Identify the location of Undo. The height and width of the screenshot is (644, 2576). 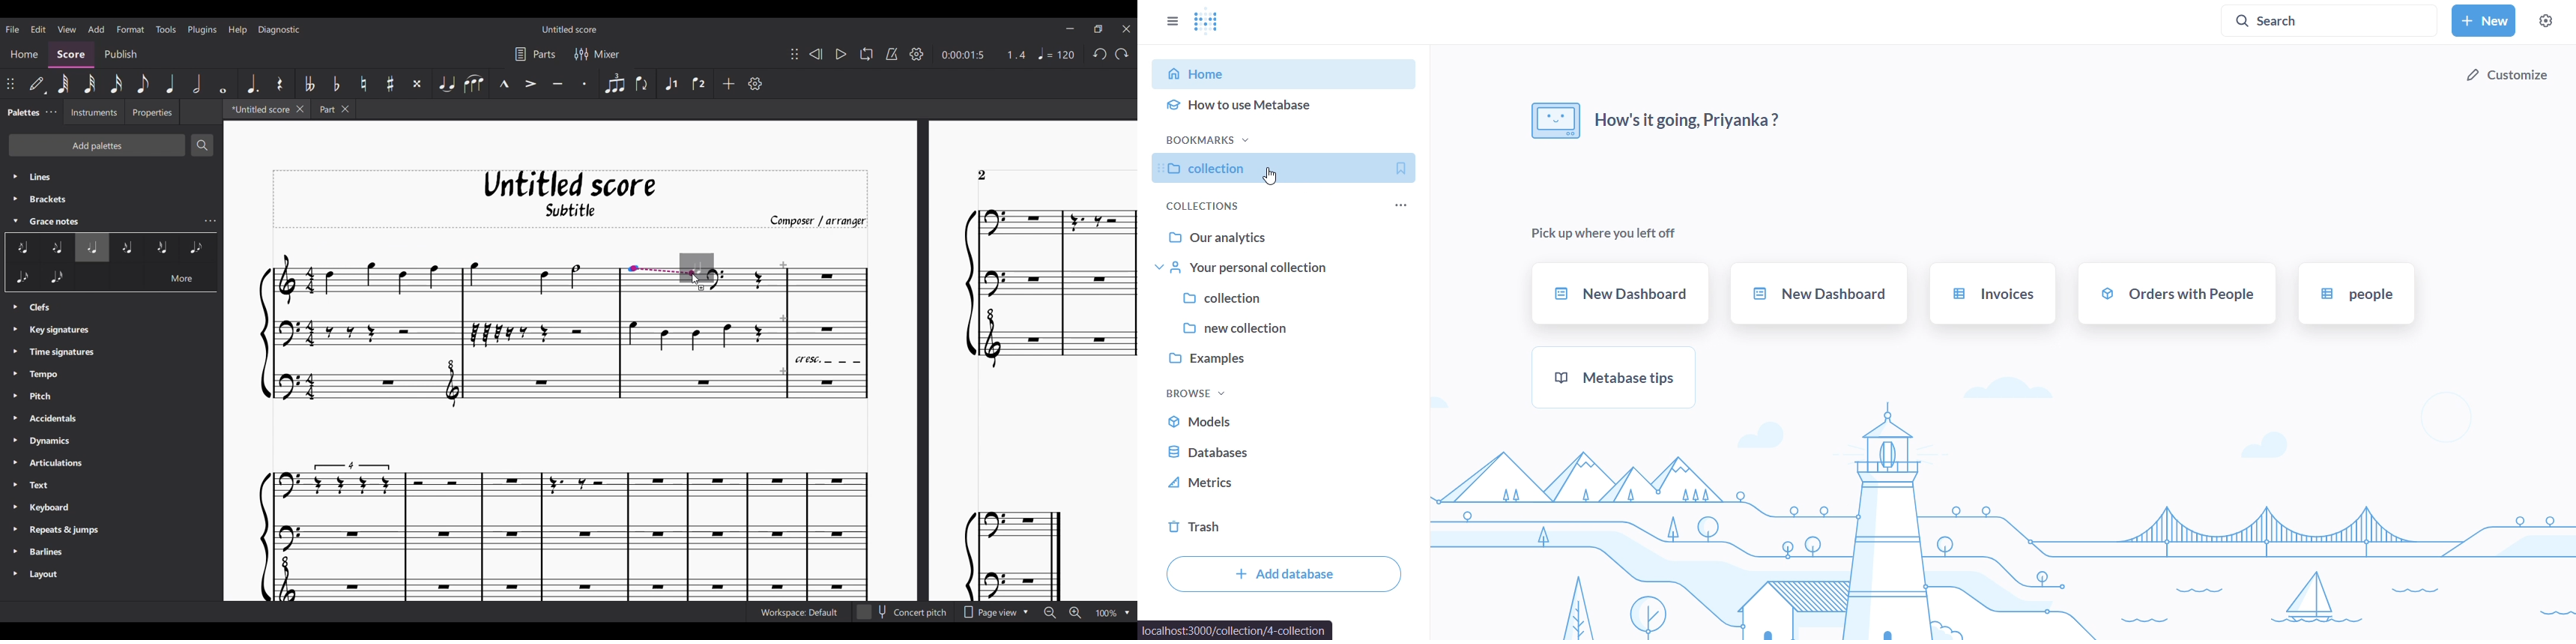
(1100, 55).